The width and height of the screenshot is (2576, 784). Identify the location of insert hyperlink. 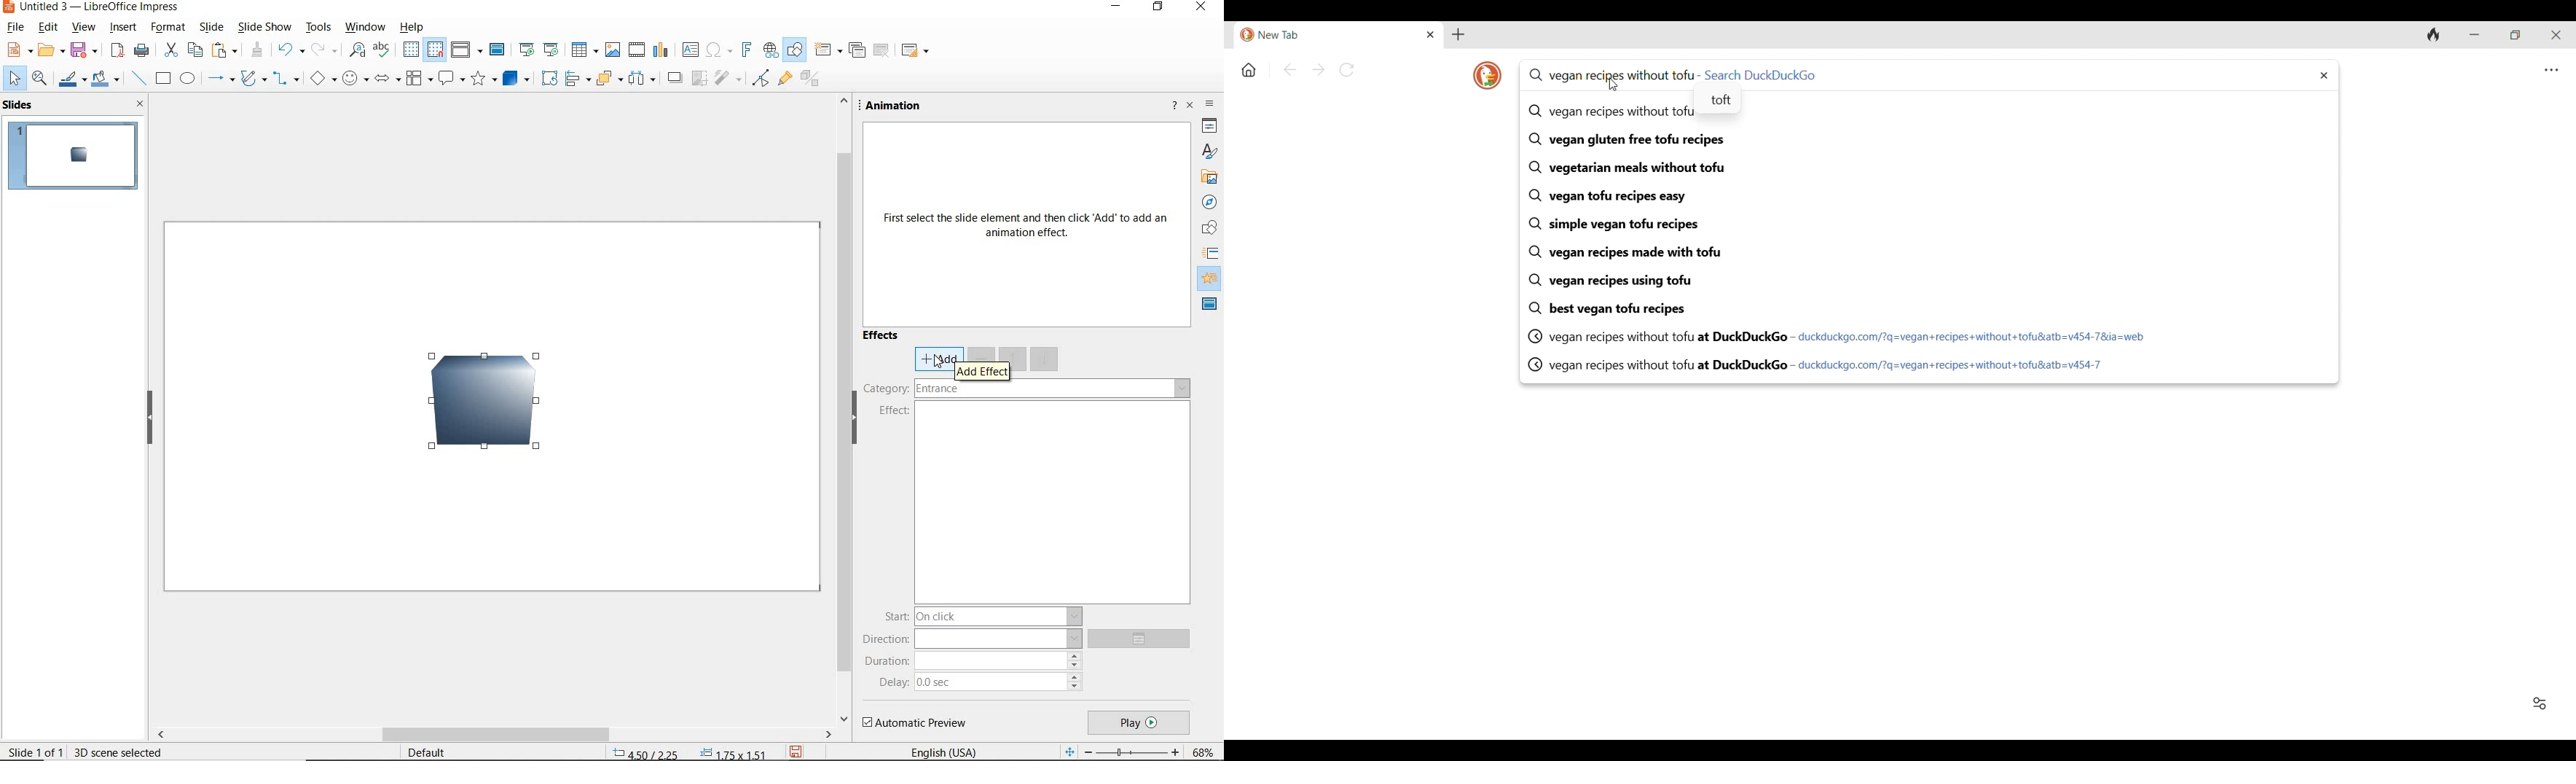
(769, 50).